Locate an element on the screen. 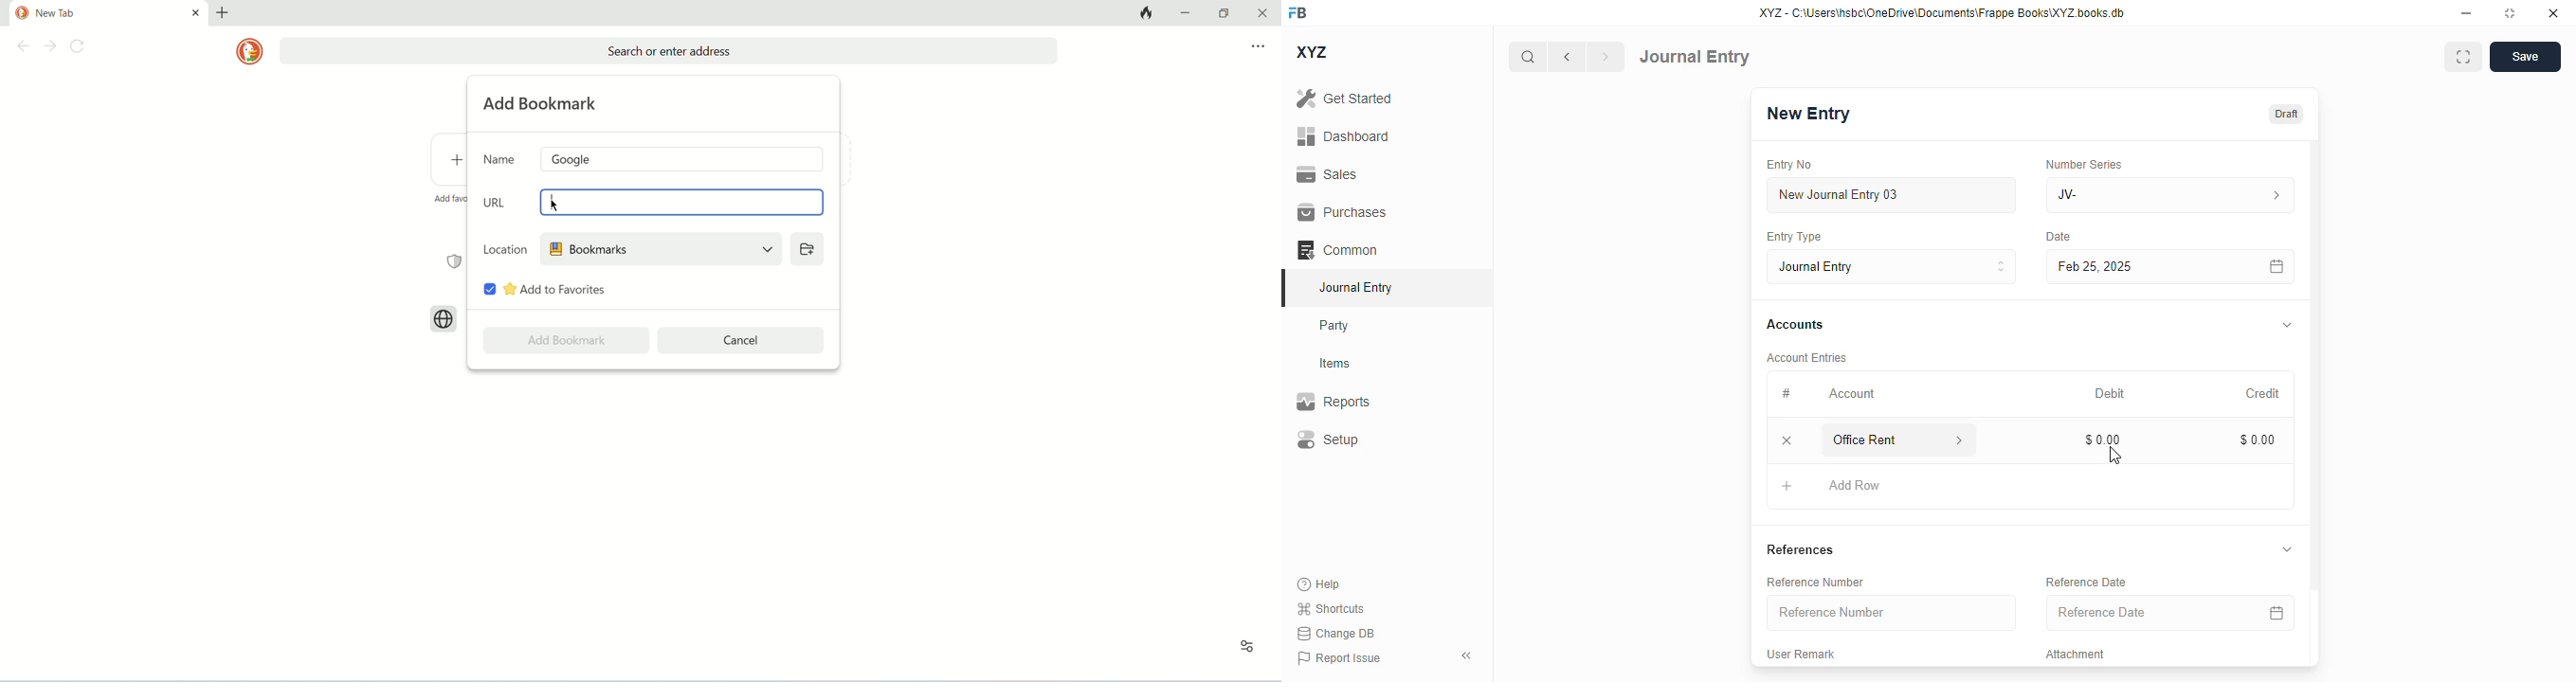 Image resolution: width=2576 pixels, height=700 pixels. report issue is located at coordinates (1339, 658).